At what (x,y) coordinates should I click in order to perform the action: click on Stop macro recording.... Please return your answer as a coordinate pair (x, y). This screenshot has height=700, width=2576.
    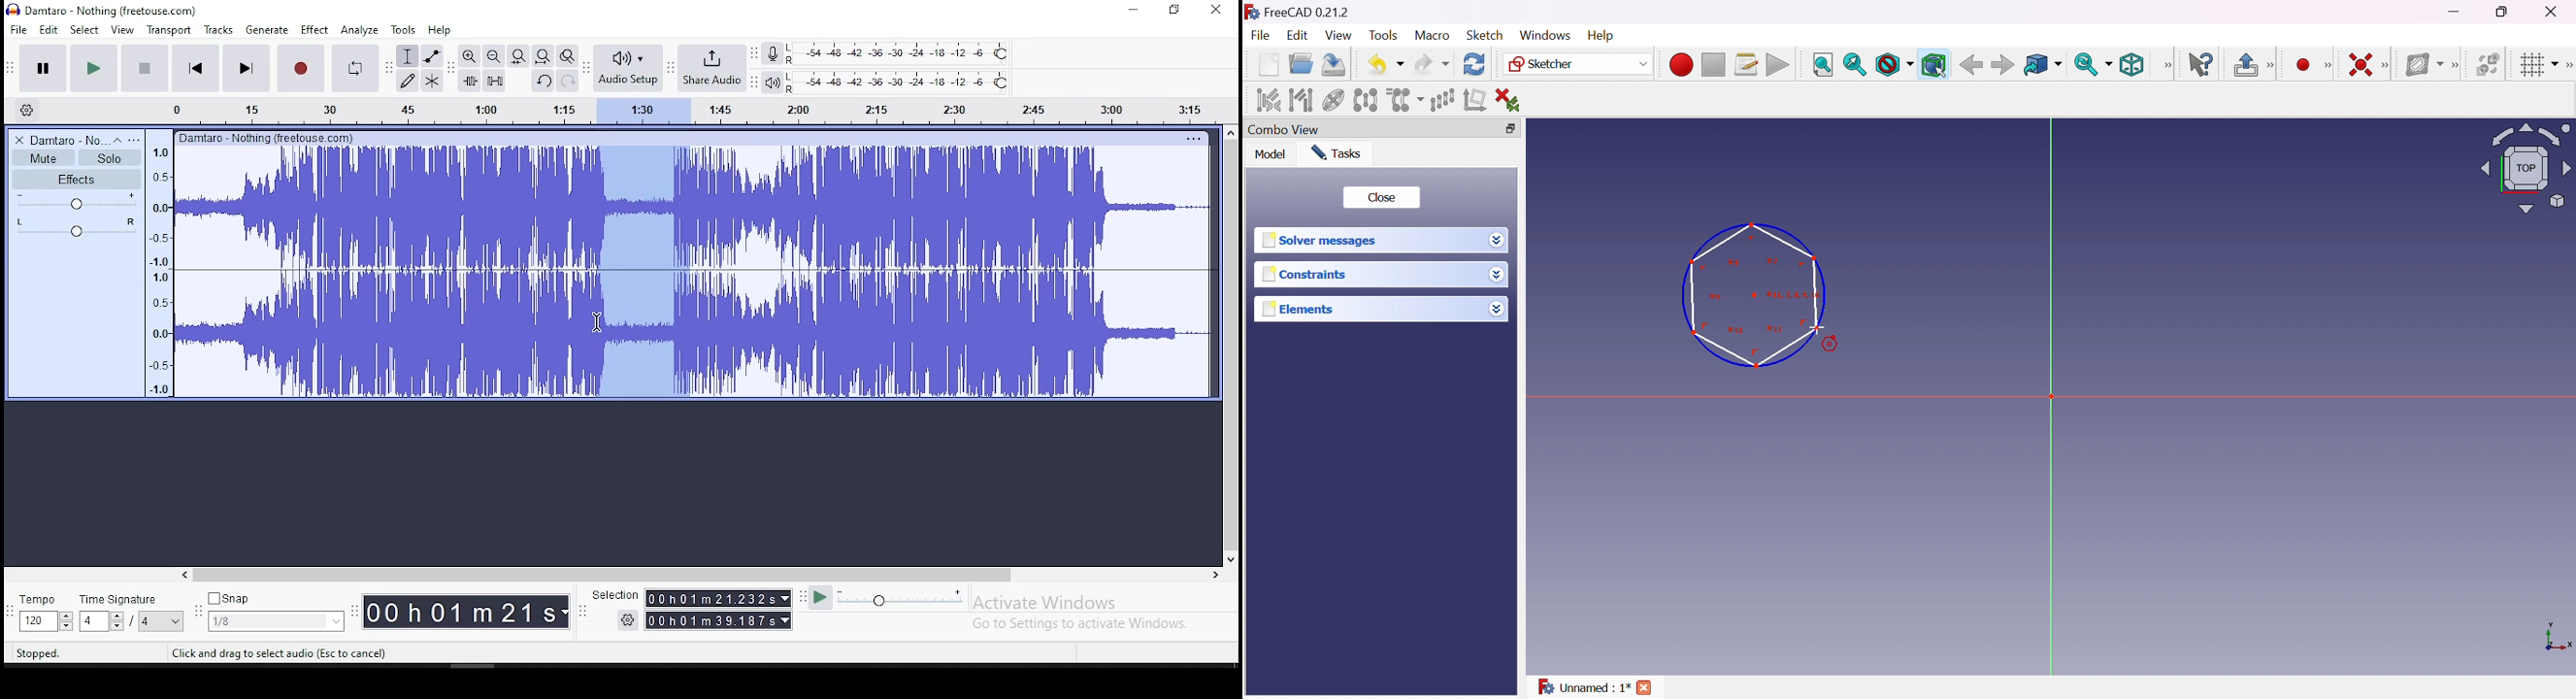
    Looking at the image, I should click on (1714, 65).